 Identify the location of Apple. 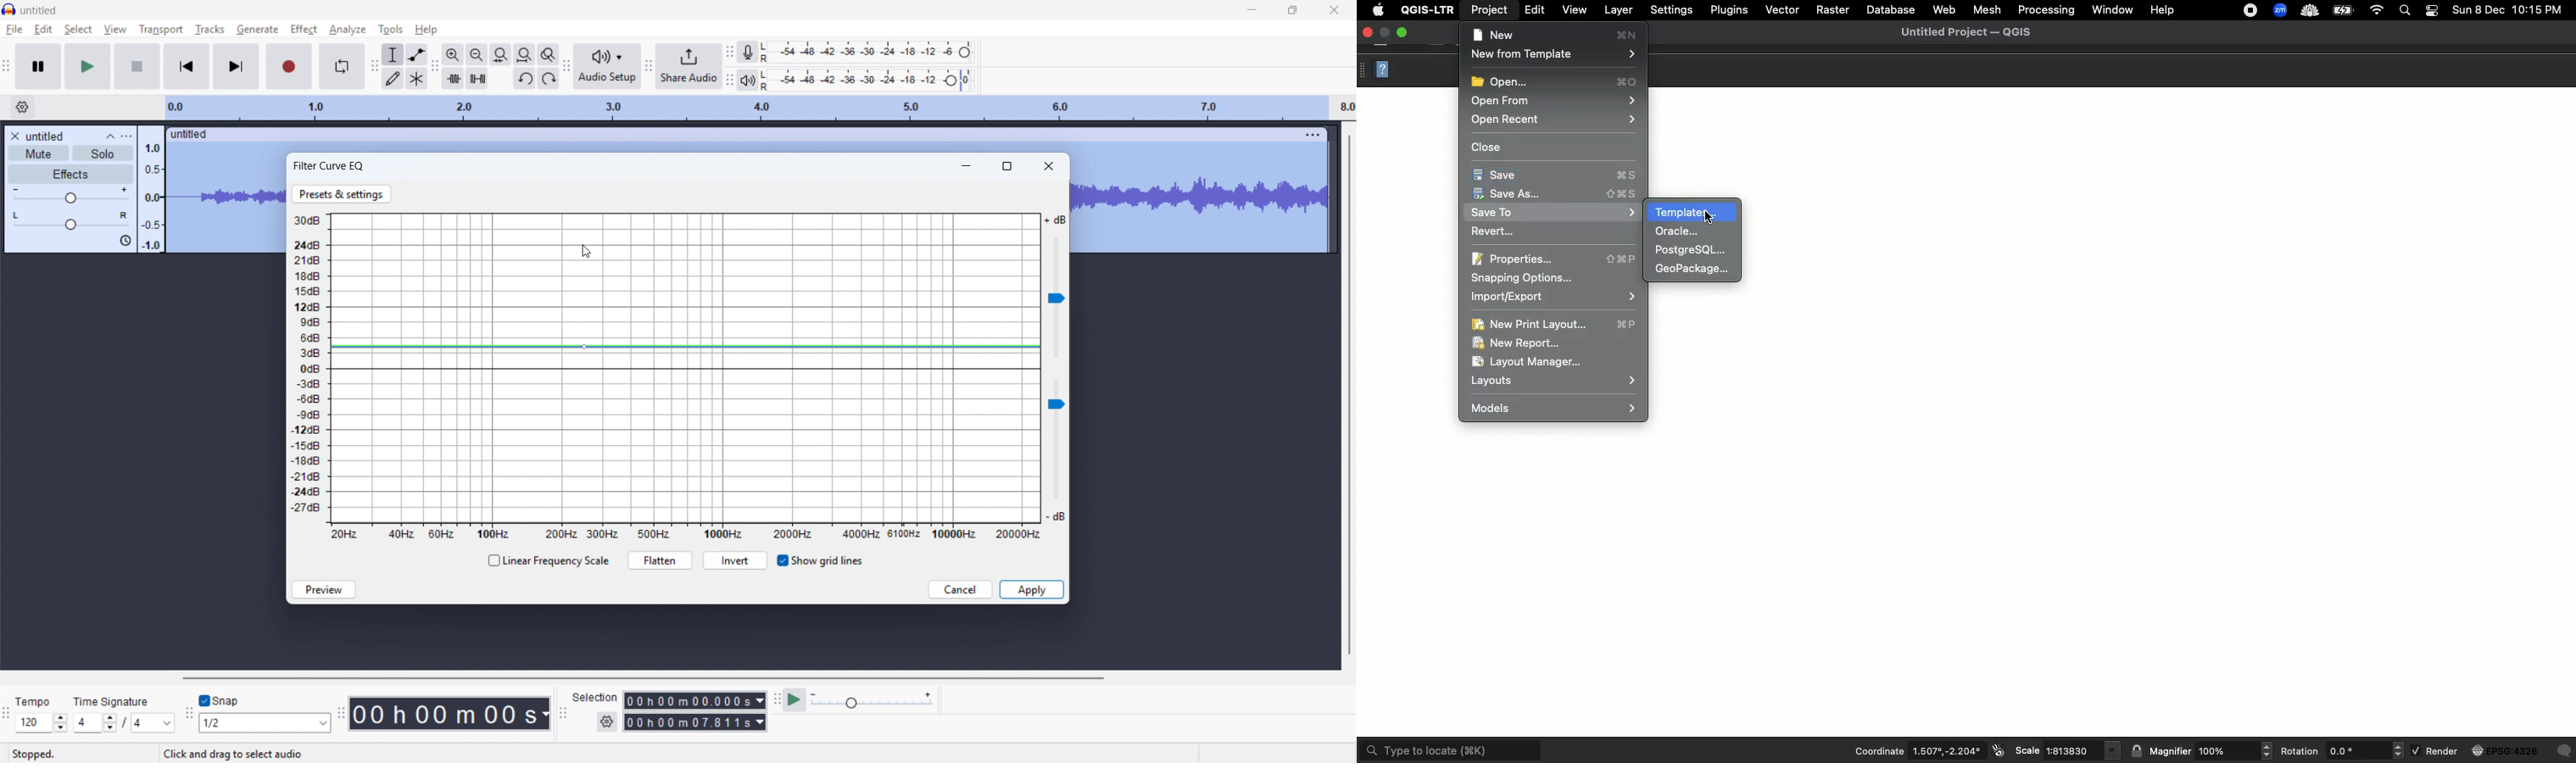
(1377, 10).